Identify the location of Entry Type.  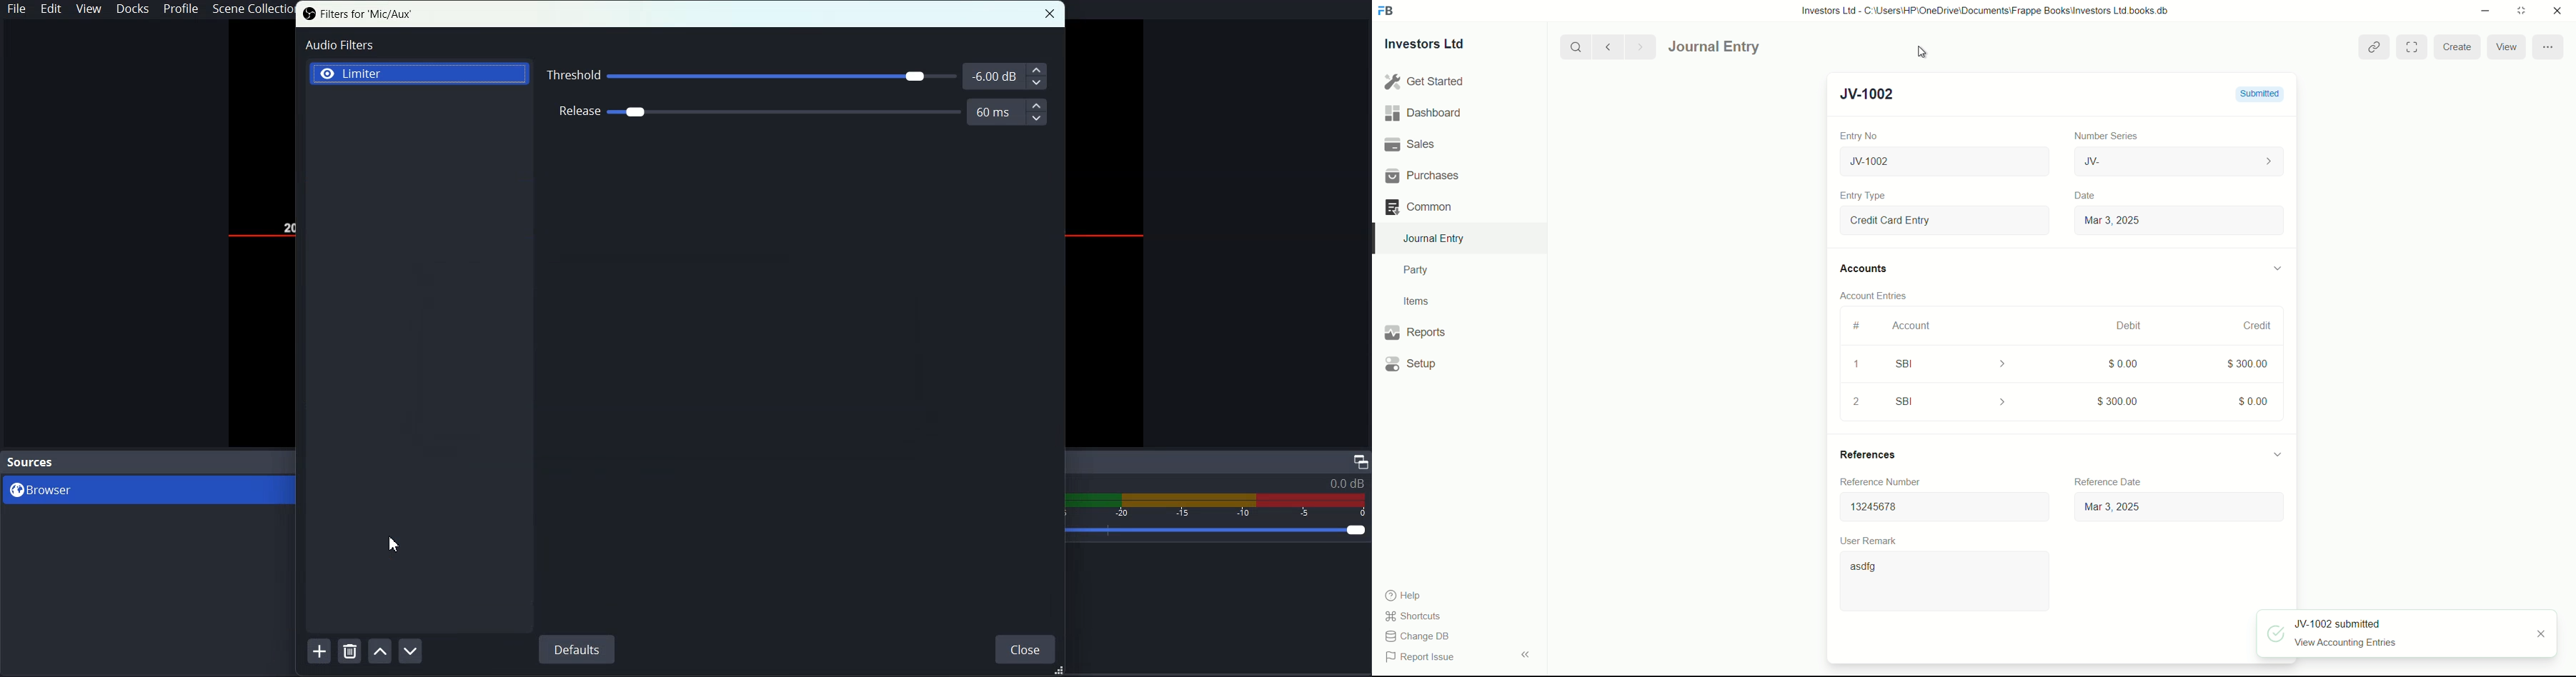
(1863, 196).